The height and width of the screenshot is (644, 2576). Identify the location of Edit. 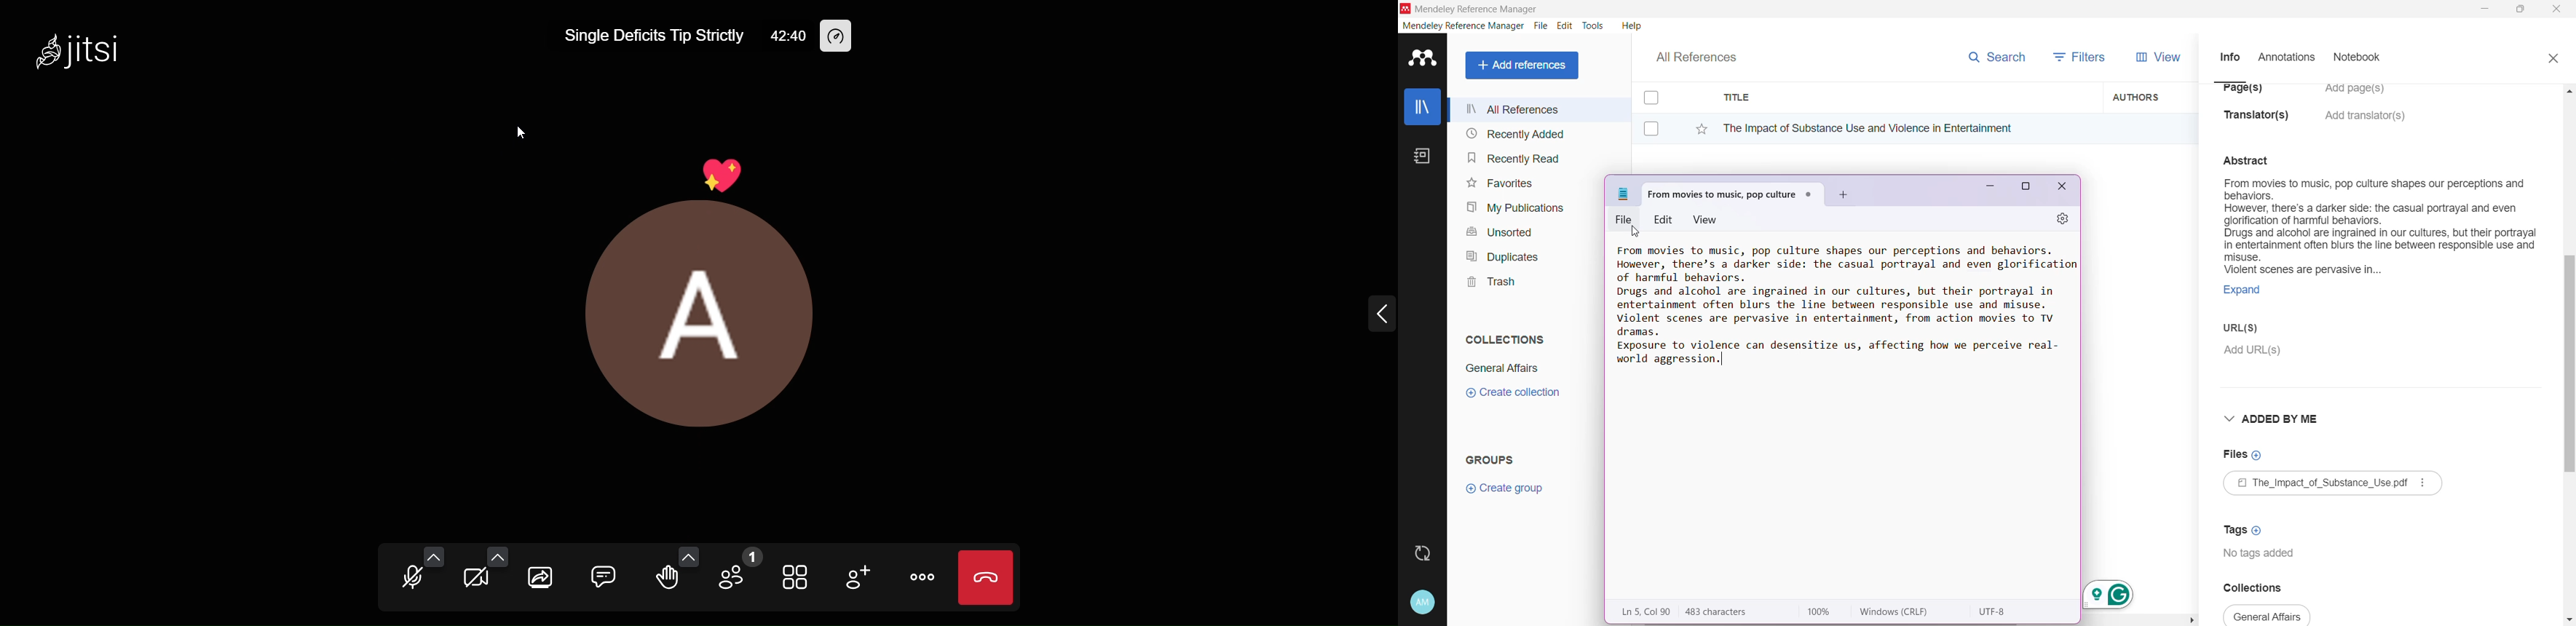
(1565, 26).